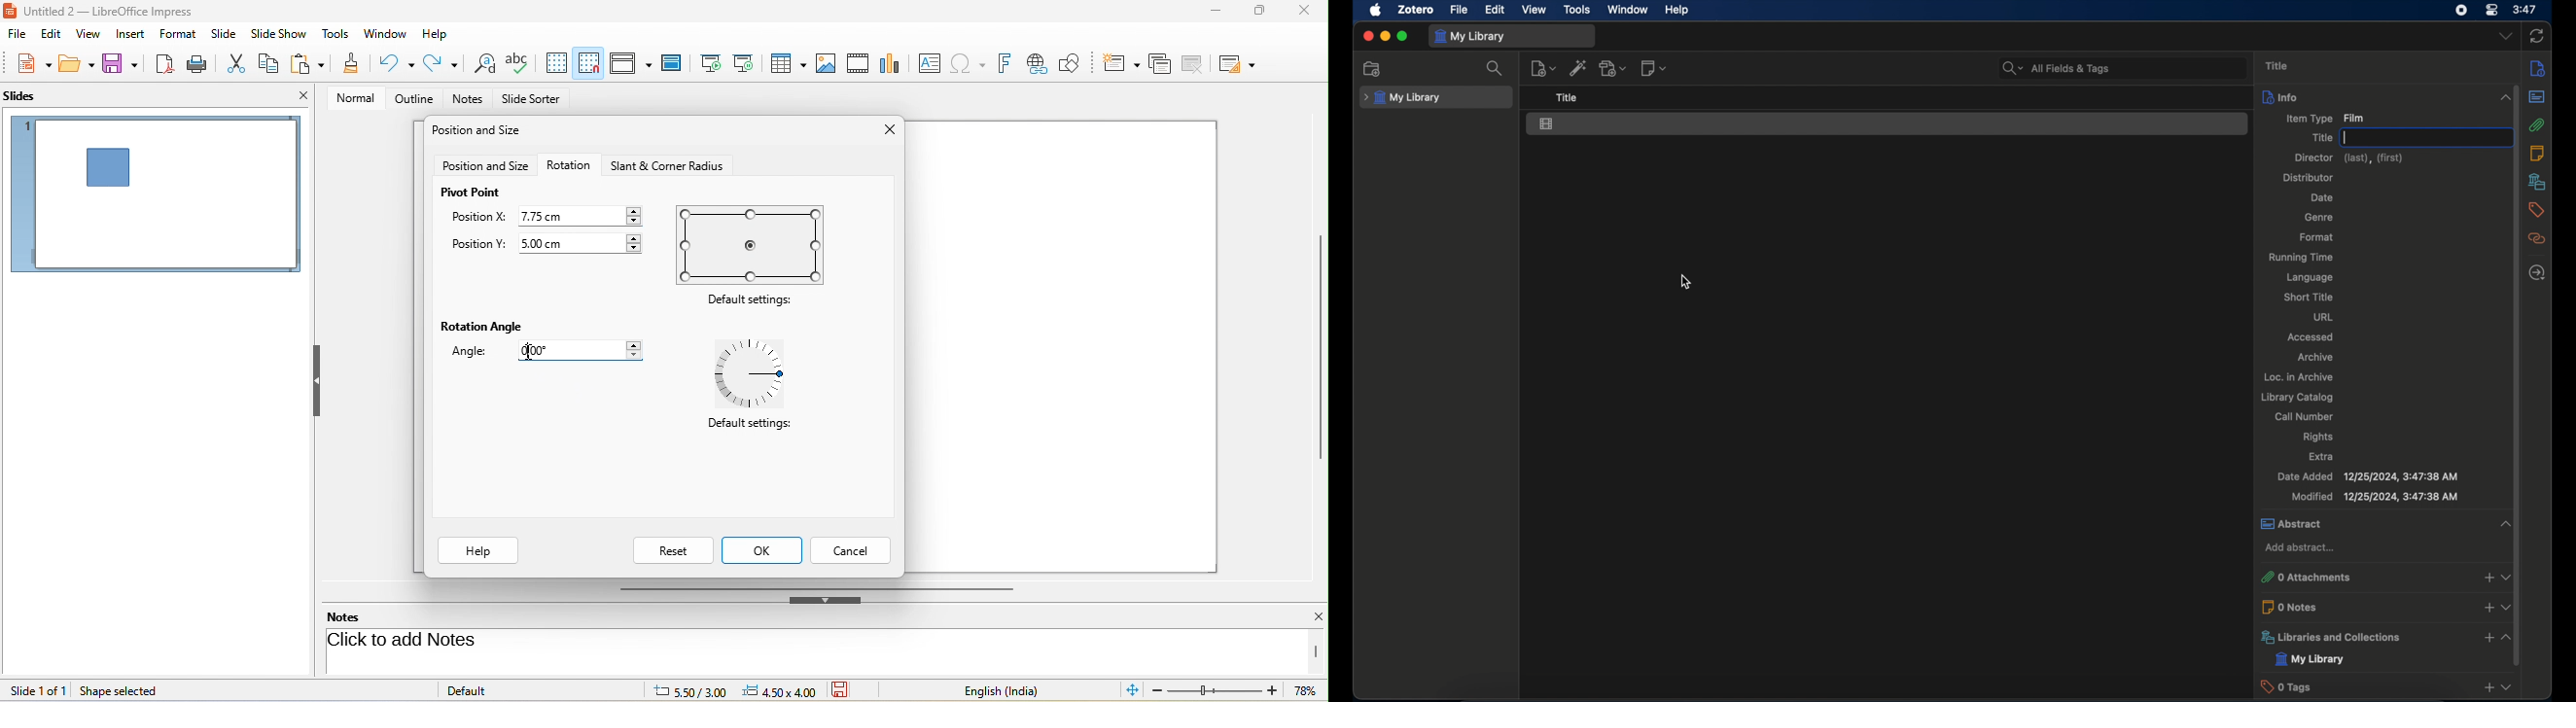 Image resolution: width=2576 pixels, height=728 pixels. Describe the element at coordinates (2309, 296) in the screenshot. I see `short title` at that location.